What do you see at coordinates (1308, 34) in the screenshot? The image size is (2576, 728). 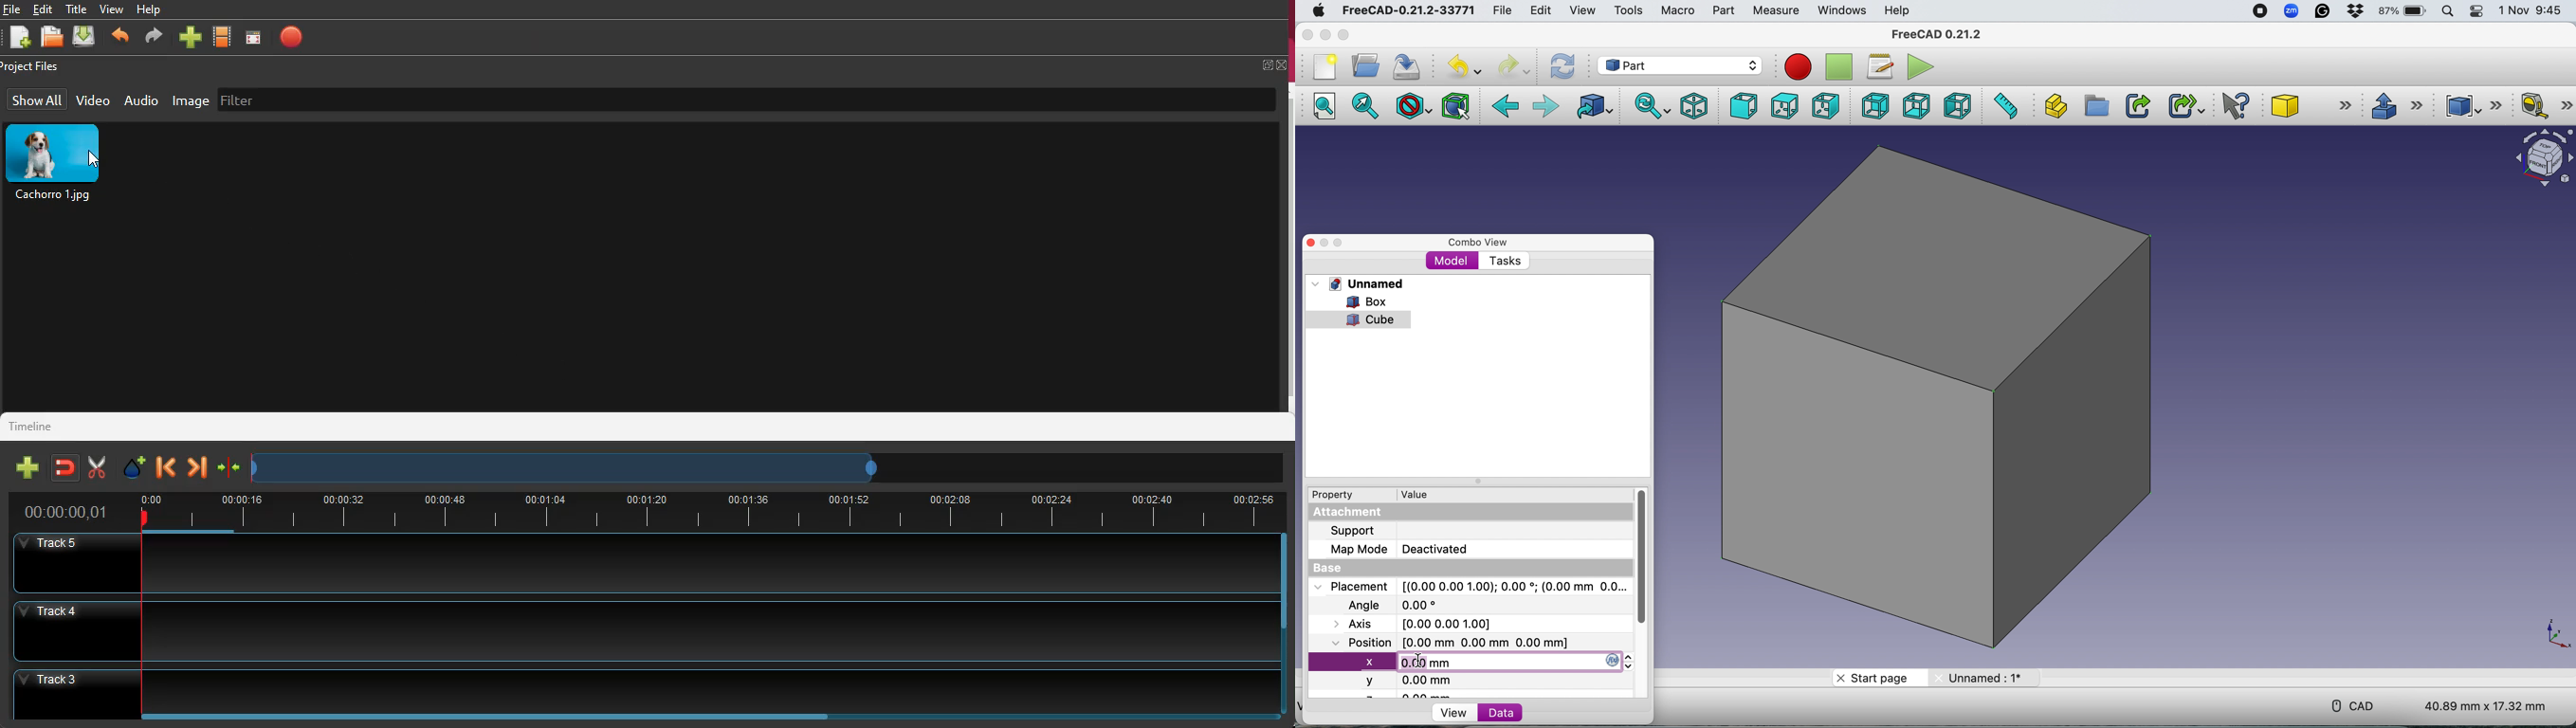 I see `Close` at bounding box center [1308, 34].